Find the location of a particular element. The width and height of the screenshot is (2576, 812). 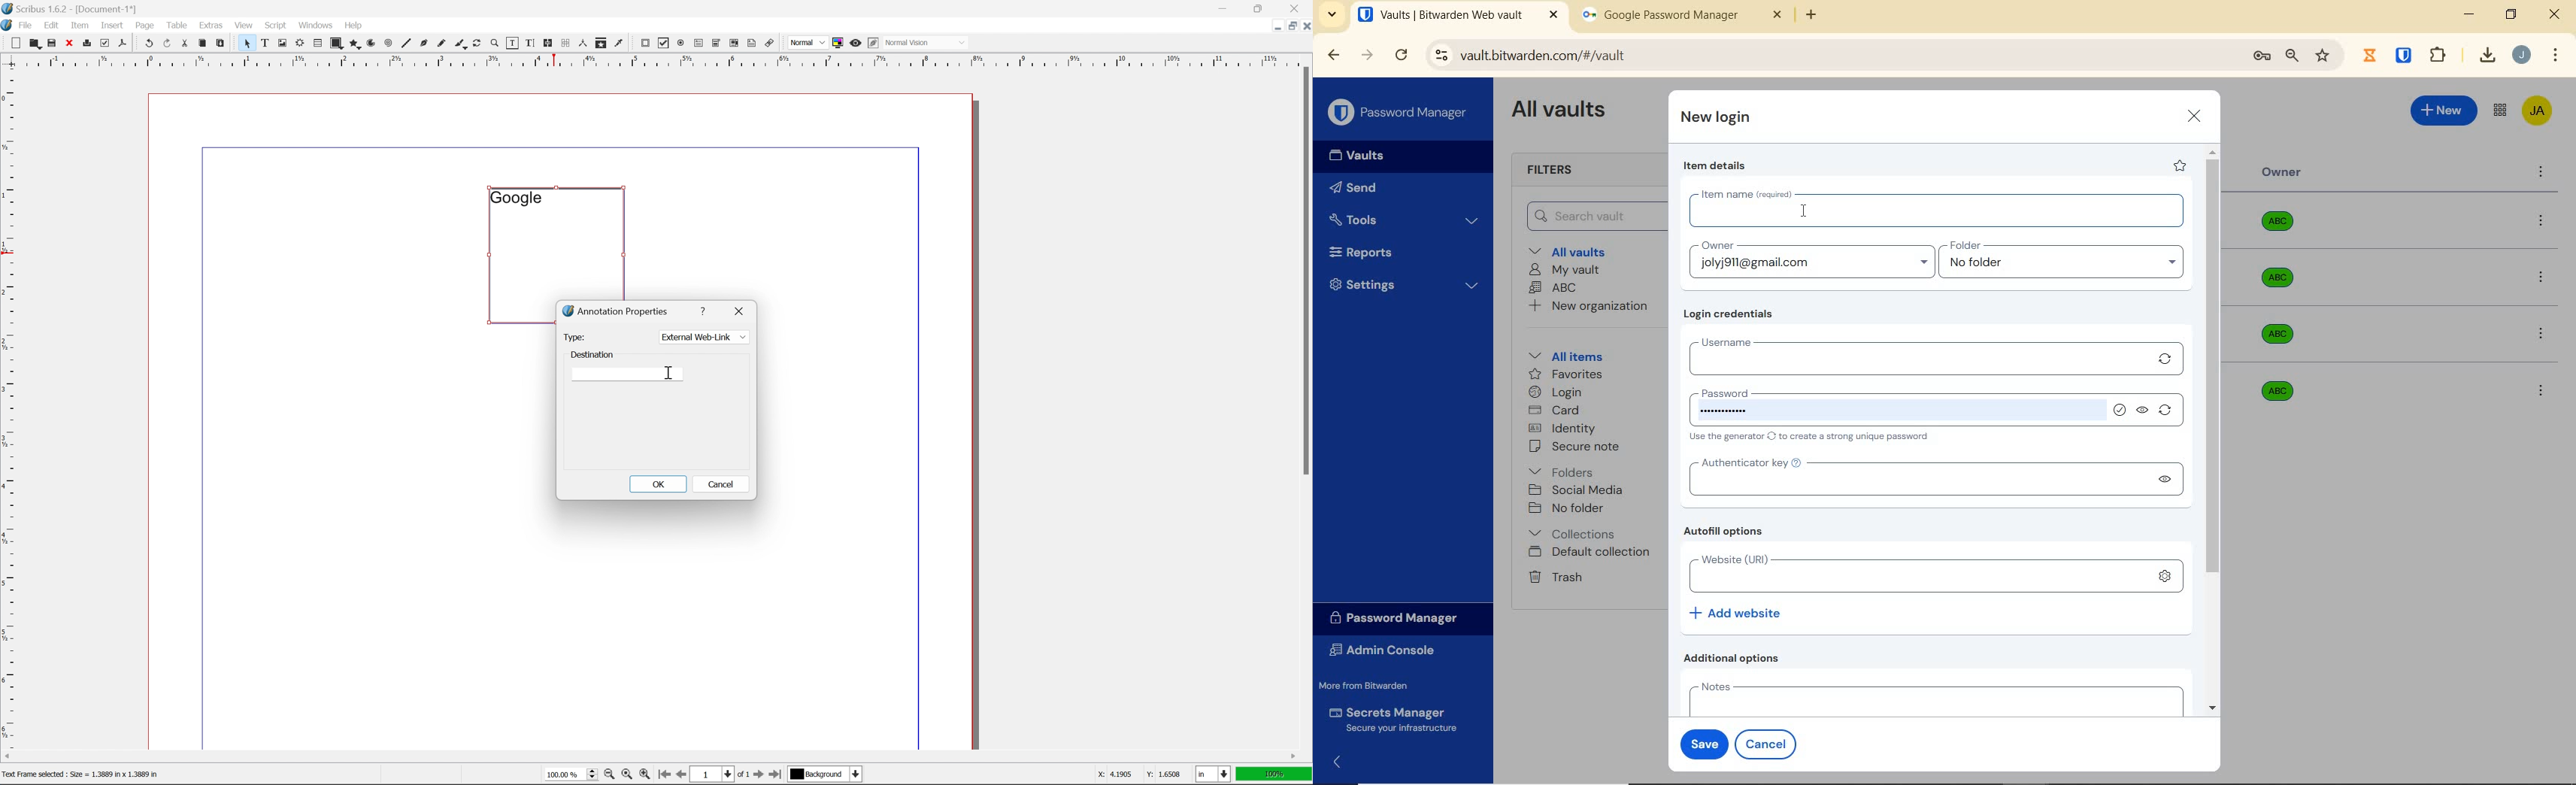

calligraphy line is located at coordinates (461, 43).